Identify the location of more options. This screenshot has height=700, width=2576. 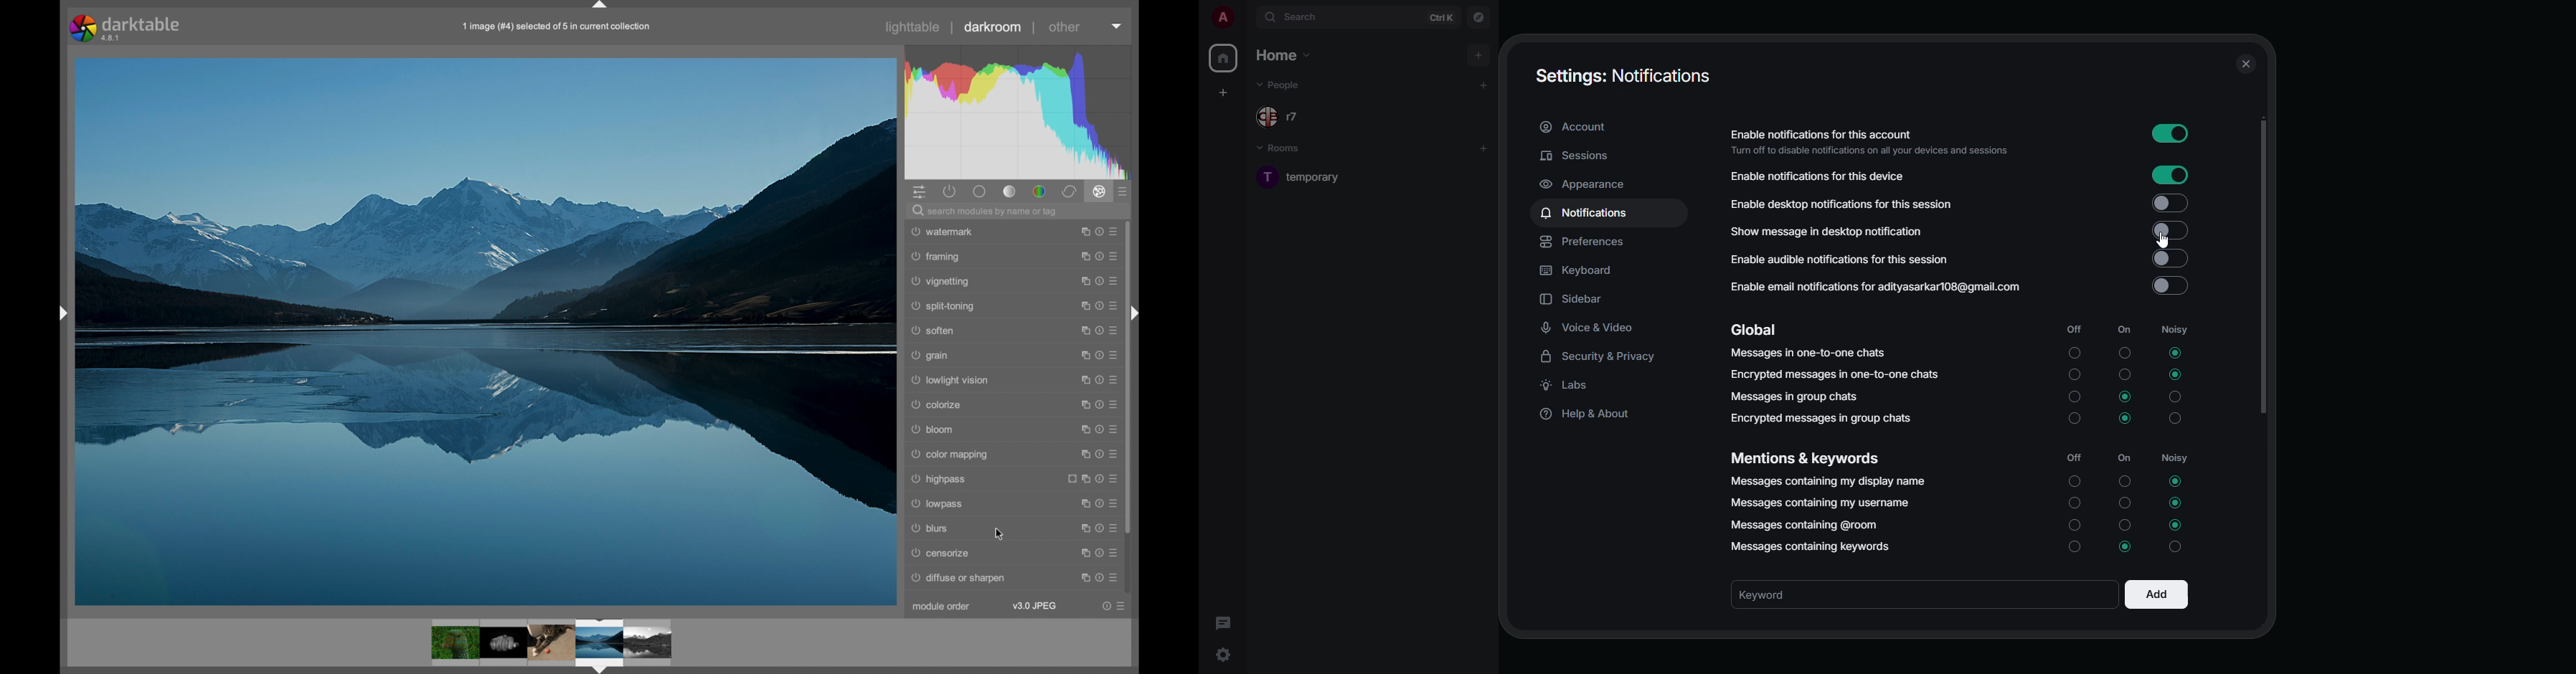
(1115, 553).